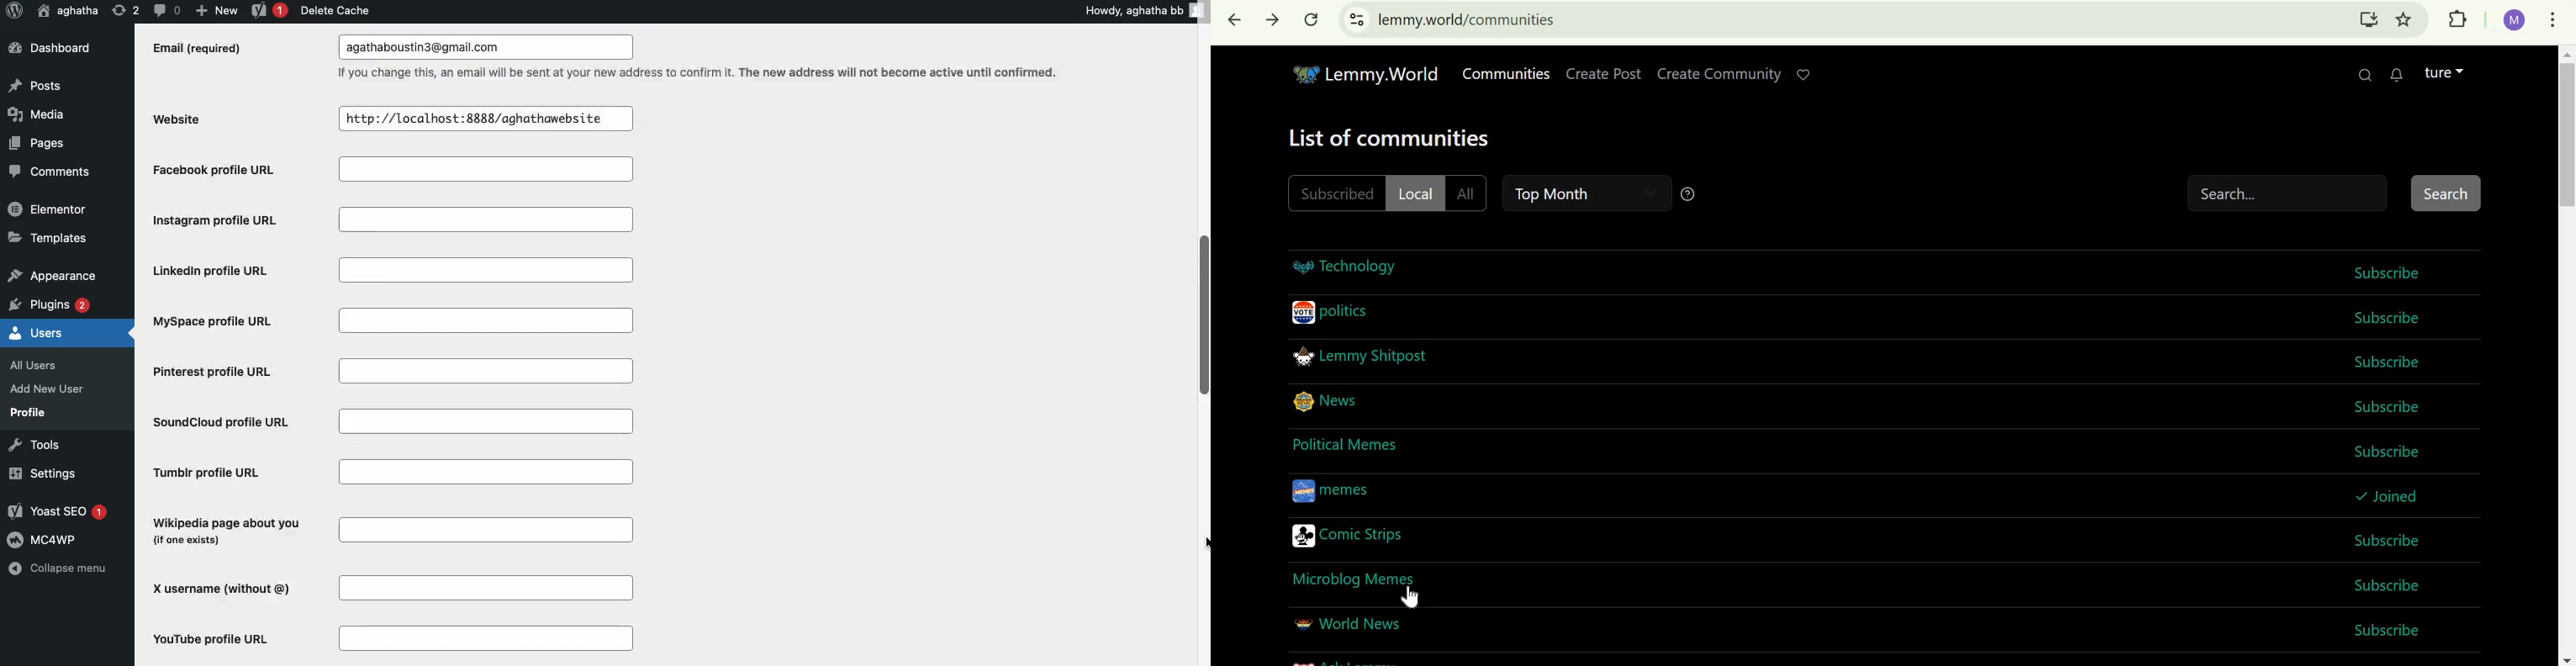 This screenshot has width=2576, height=672. What do you see at coordinates (1147, 10) in the screenshot?
I see `Howdy, aghatha` at bounding box center [1147, 10].